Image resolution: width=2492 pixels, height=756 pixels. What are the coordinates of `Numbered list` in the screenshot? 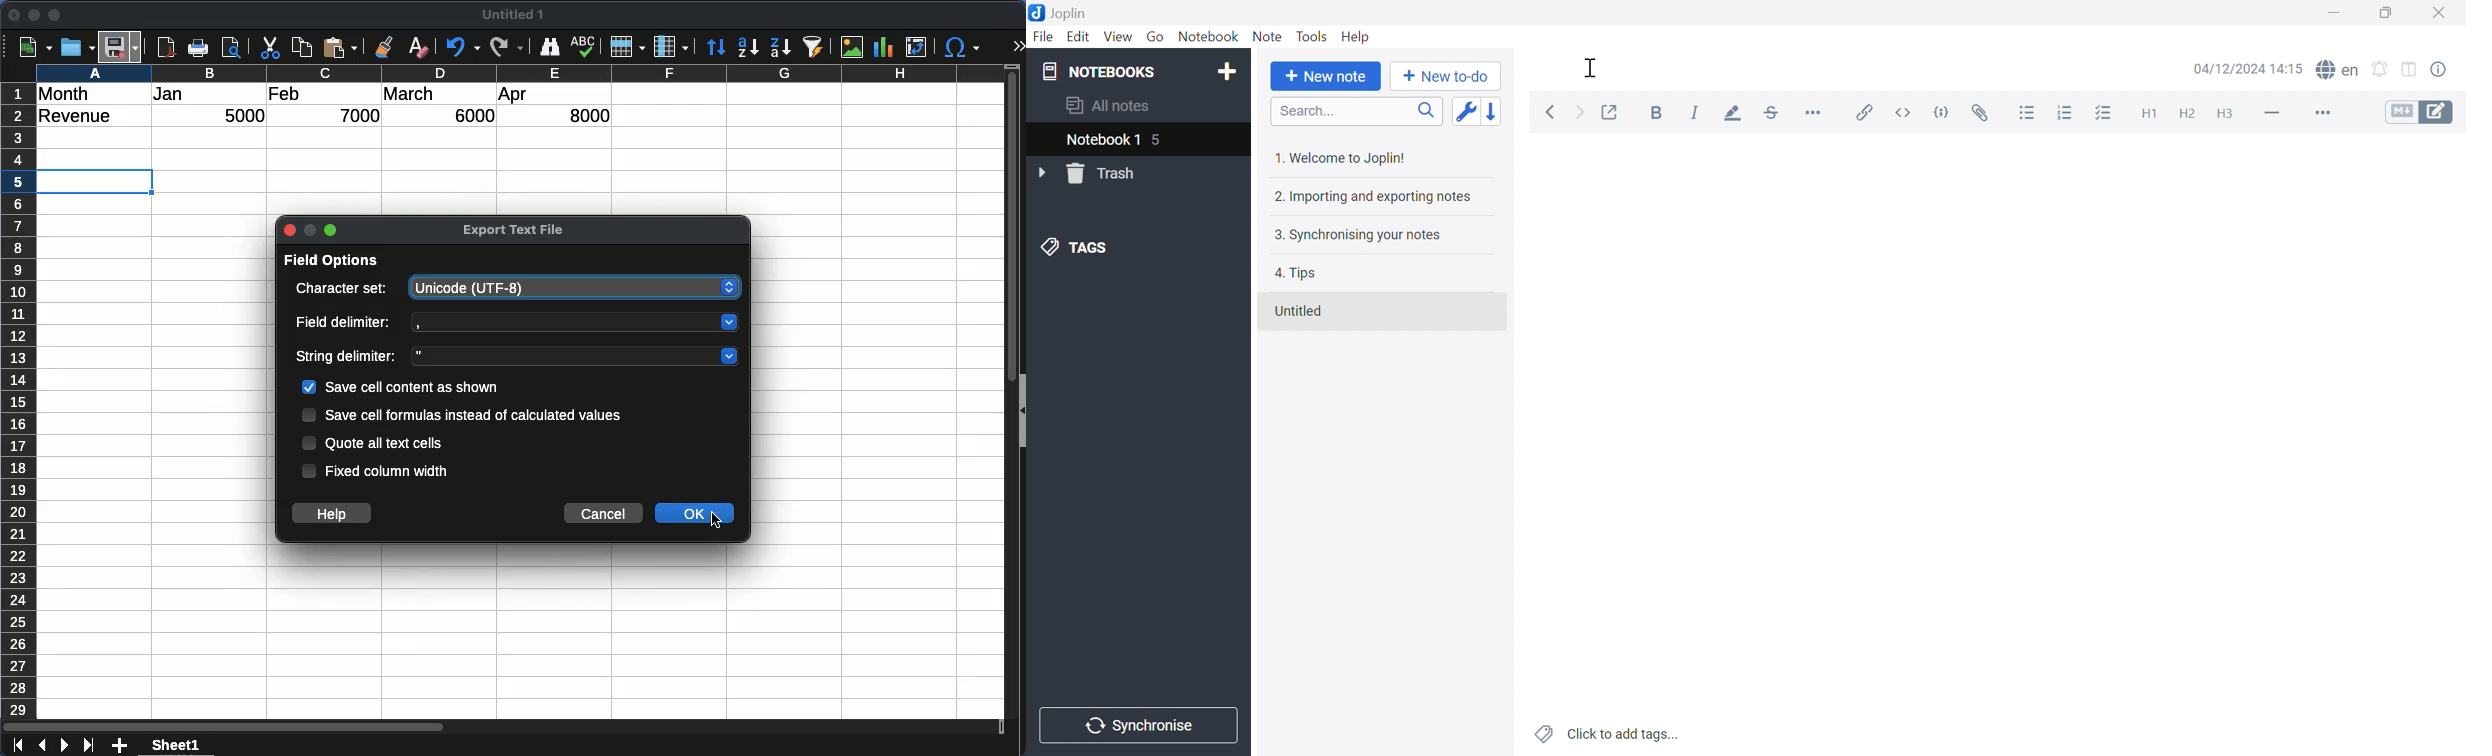 It's located at (2066, 112).